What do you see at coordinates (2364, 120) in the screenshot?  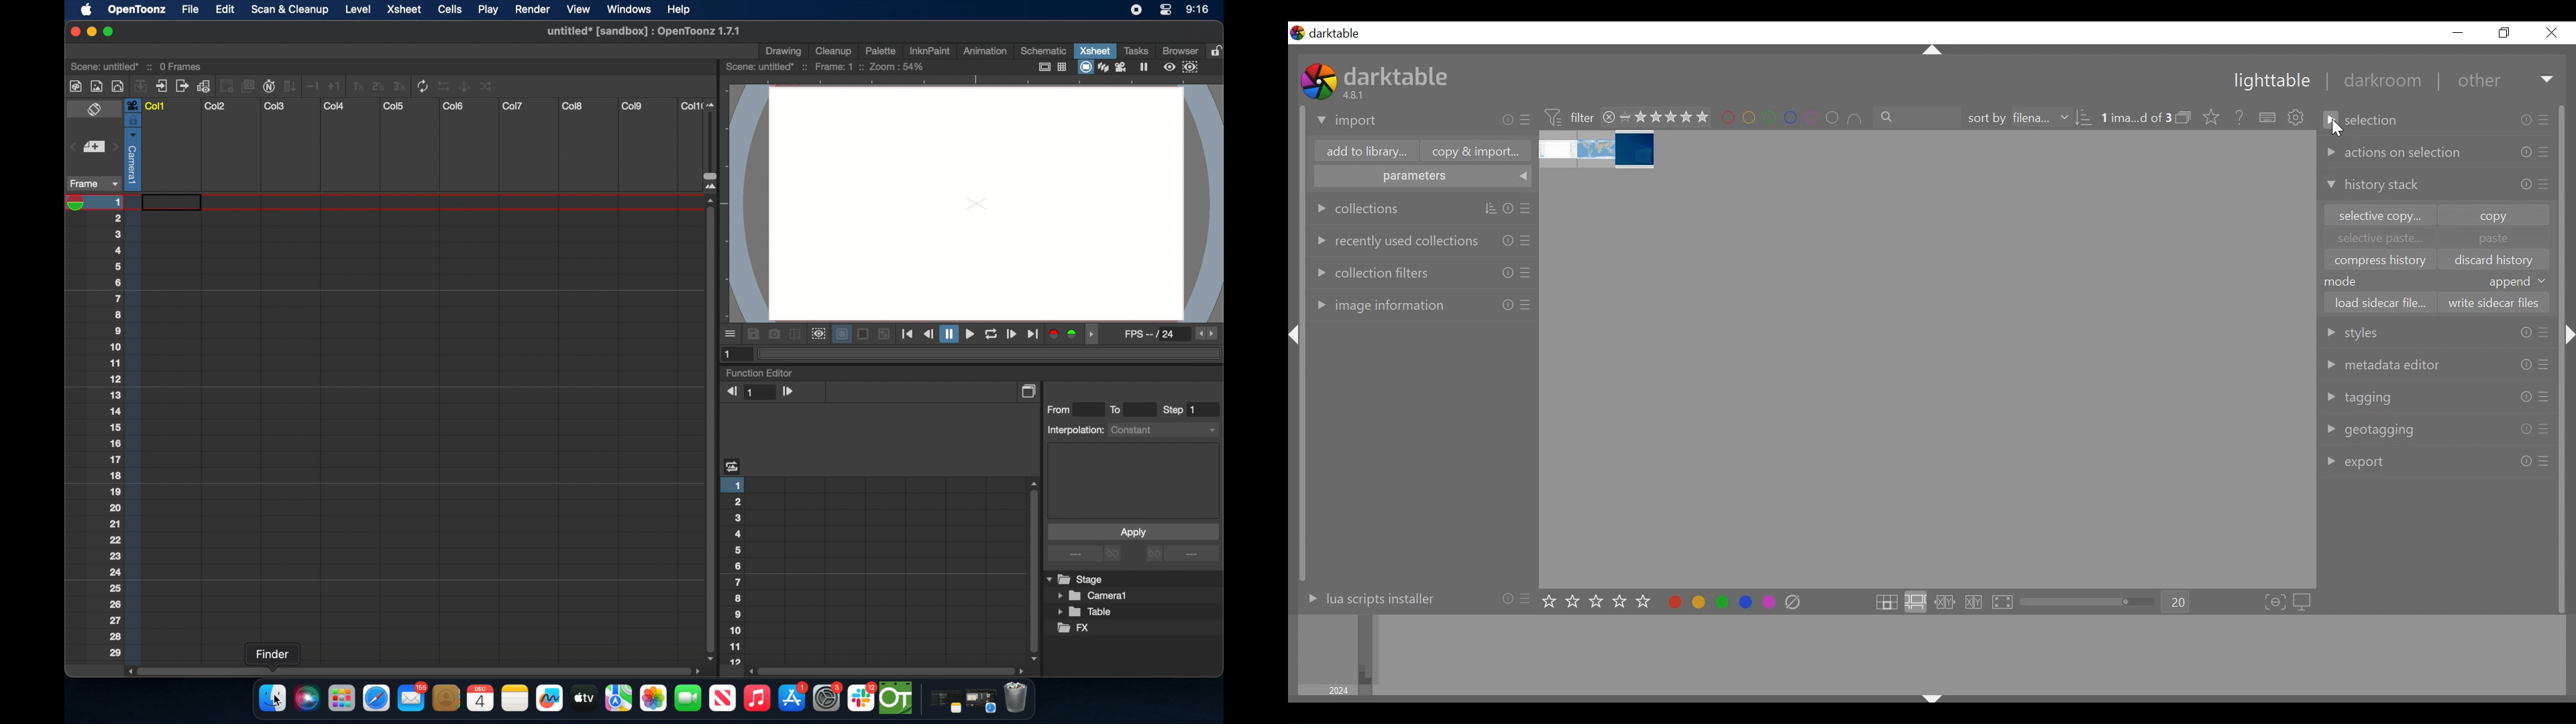 I see `selection` at bounding box center [2364, 120].